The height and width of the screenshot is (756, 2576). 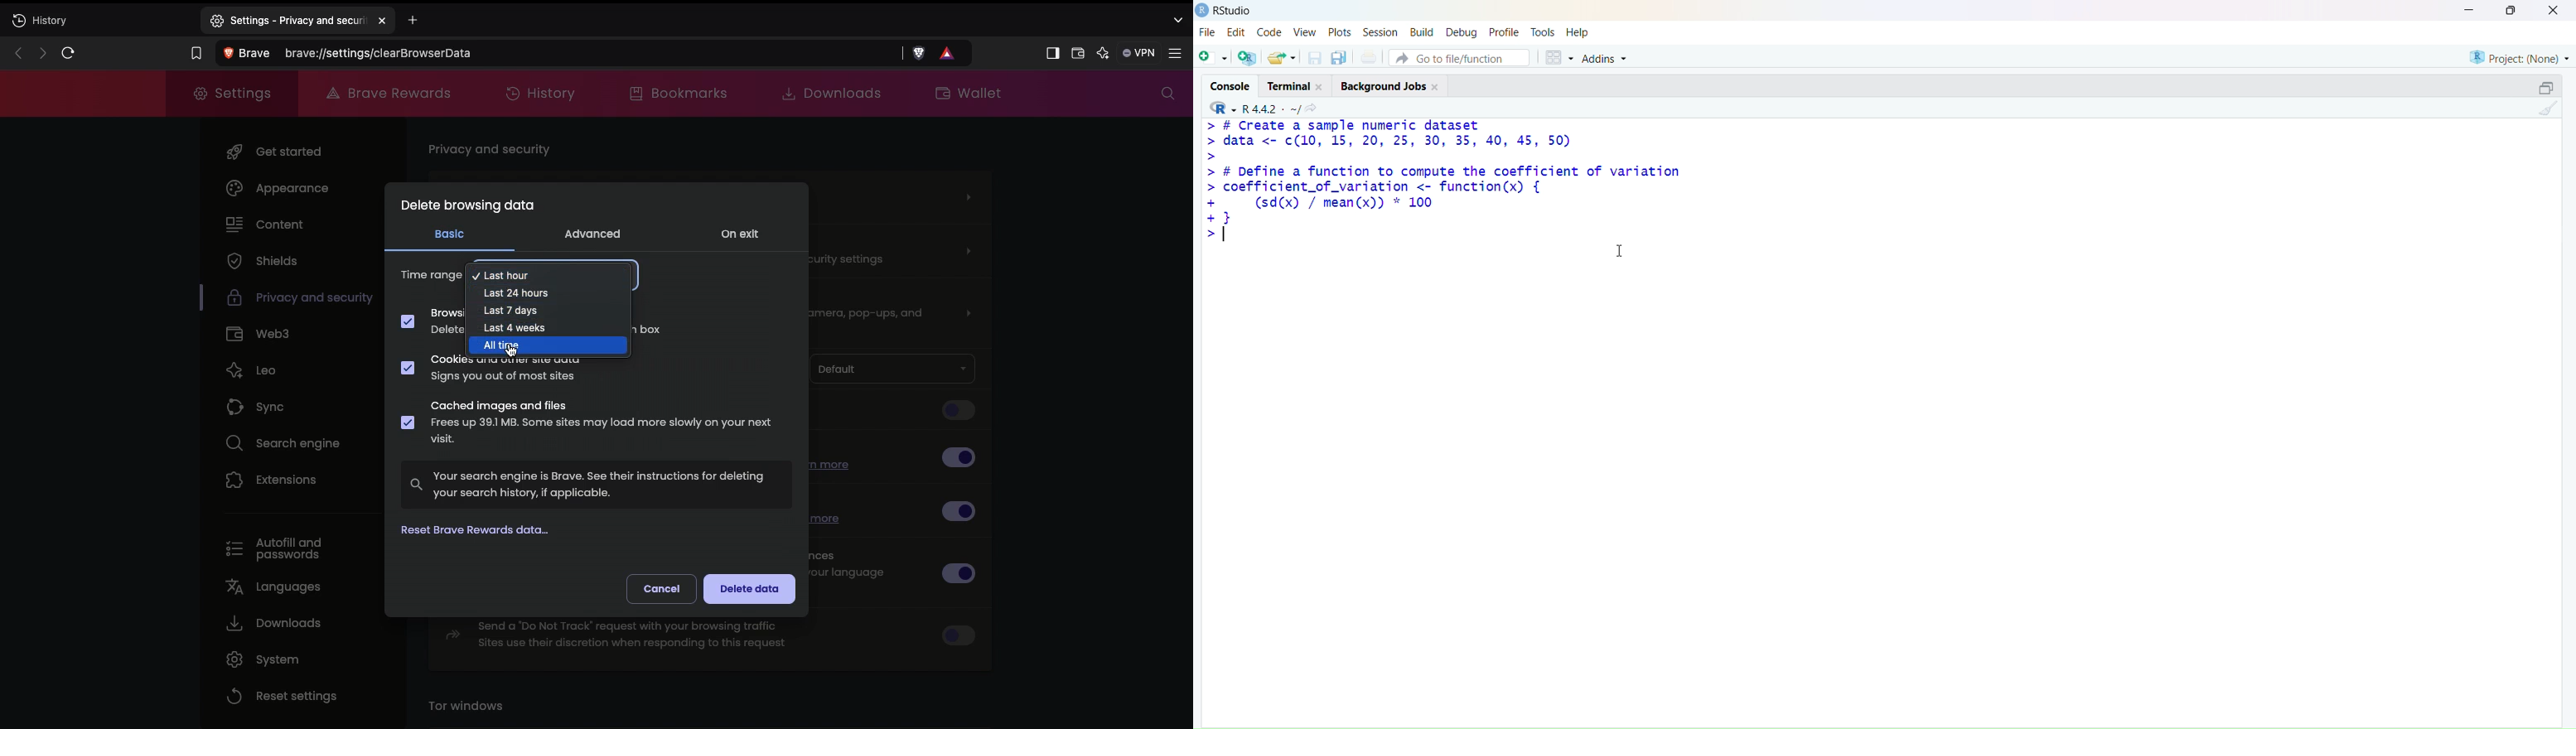 What do you see at coordinates (1316, 58) in the screenshot?
I see `save` at bounding box center [1316, 58].